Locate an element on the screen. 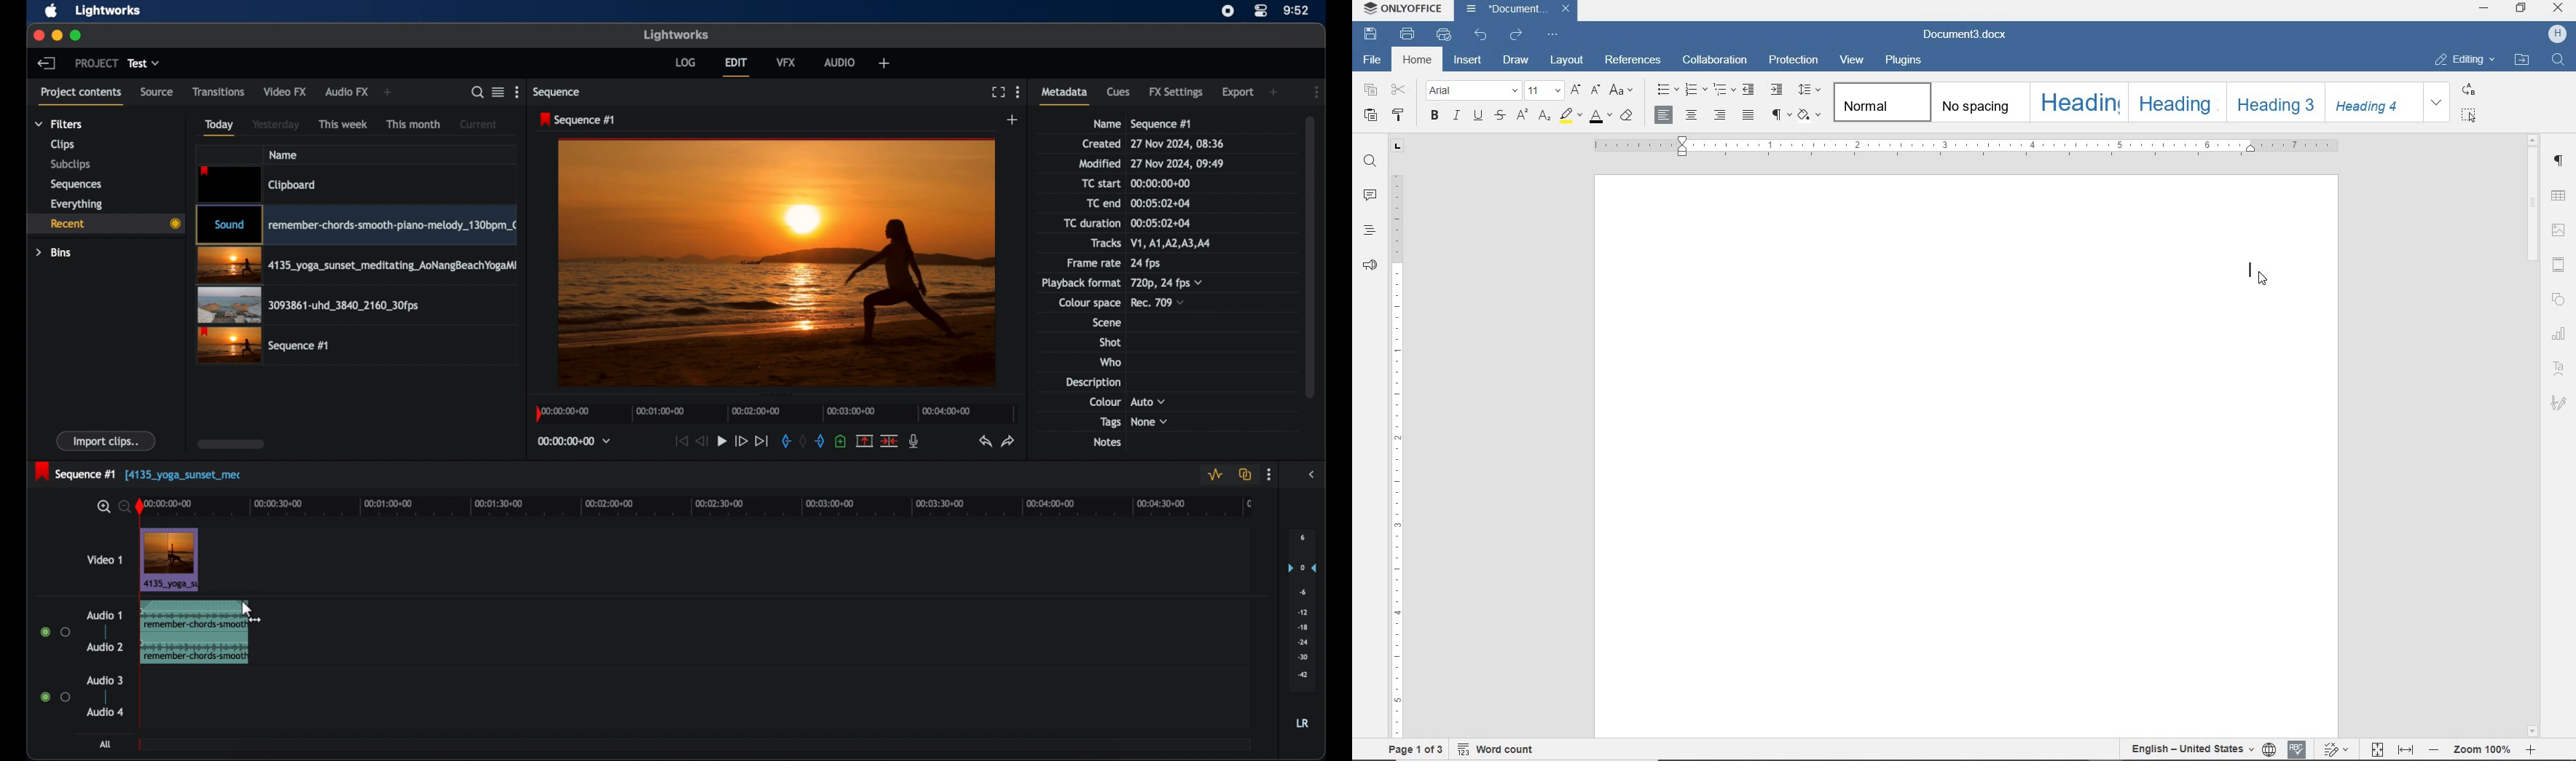  RULER is located at coordinates (1397, 456).